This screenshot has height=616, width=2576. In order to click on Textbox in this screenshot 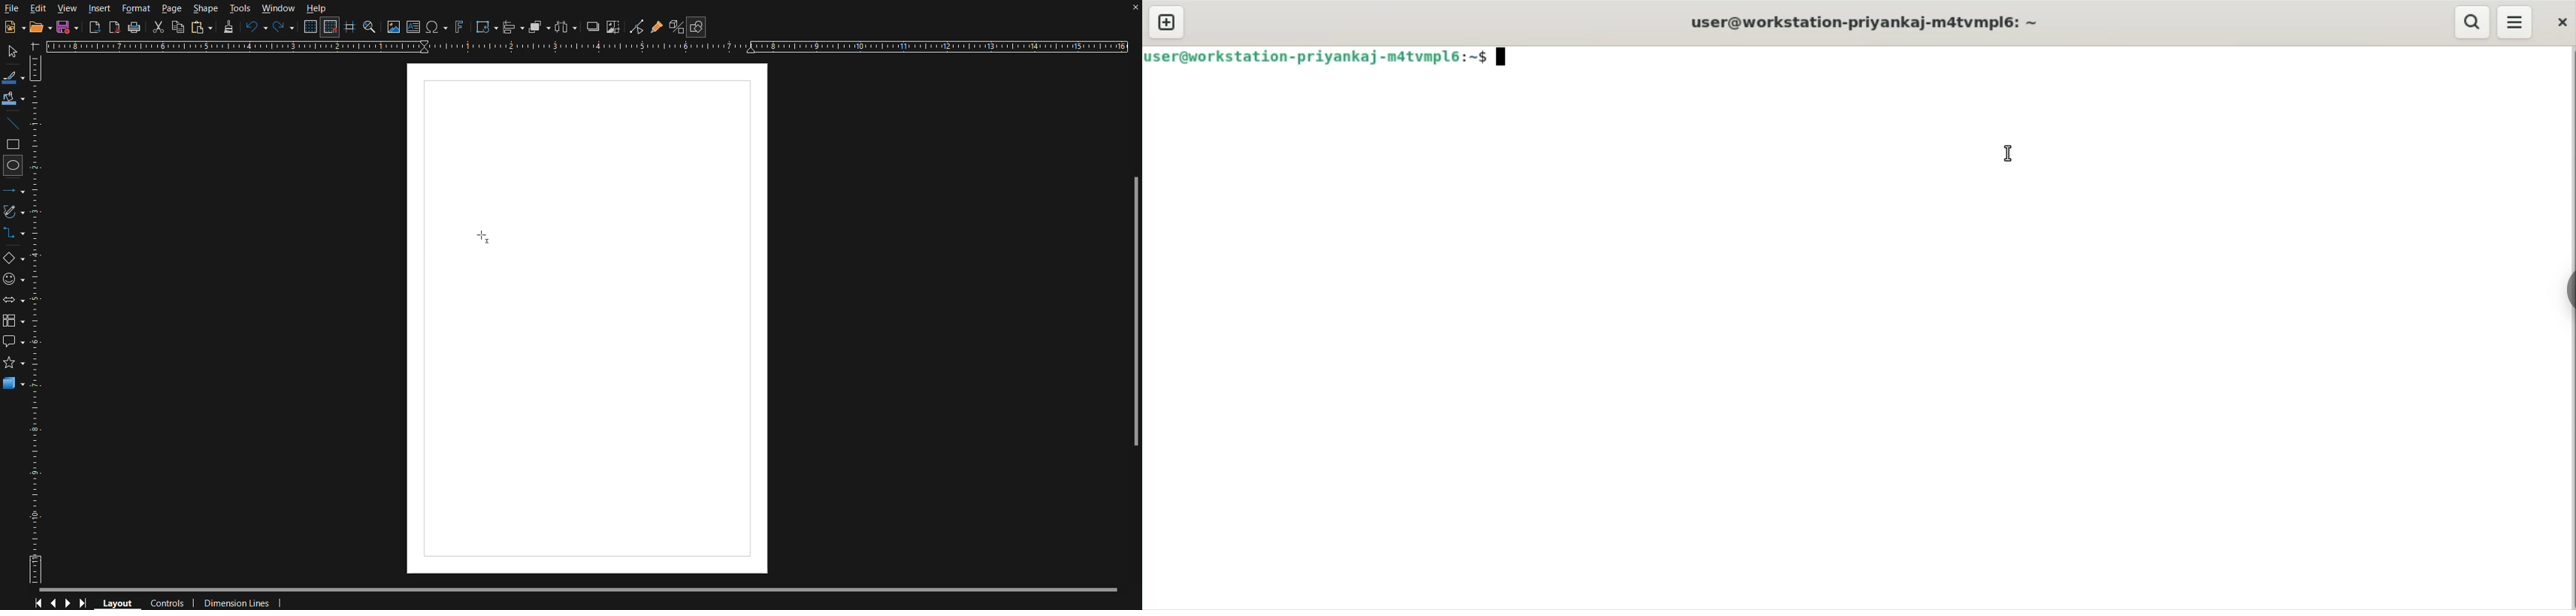, I will do `click(415, 27)`.